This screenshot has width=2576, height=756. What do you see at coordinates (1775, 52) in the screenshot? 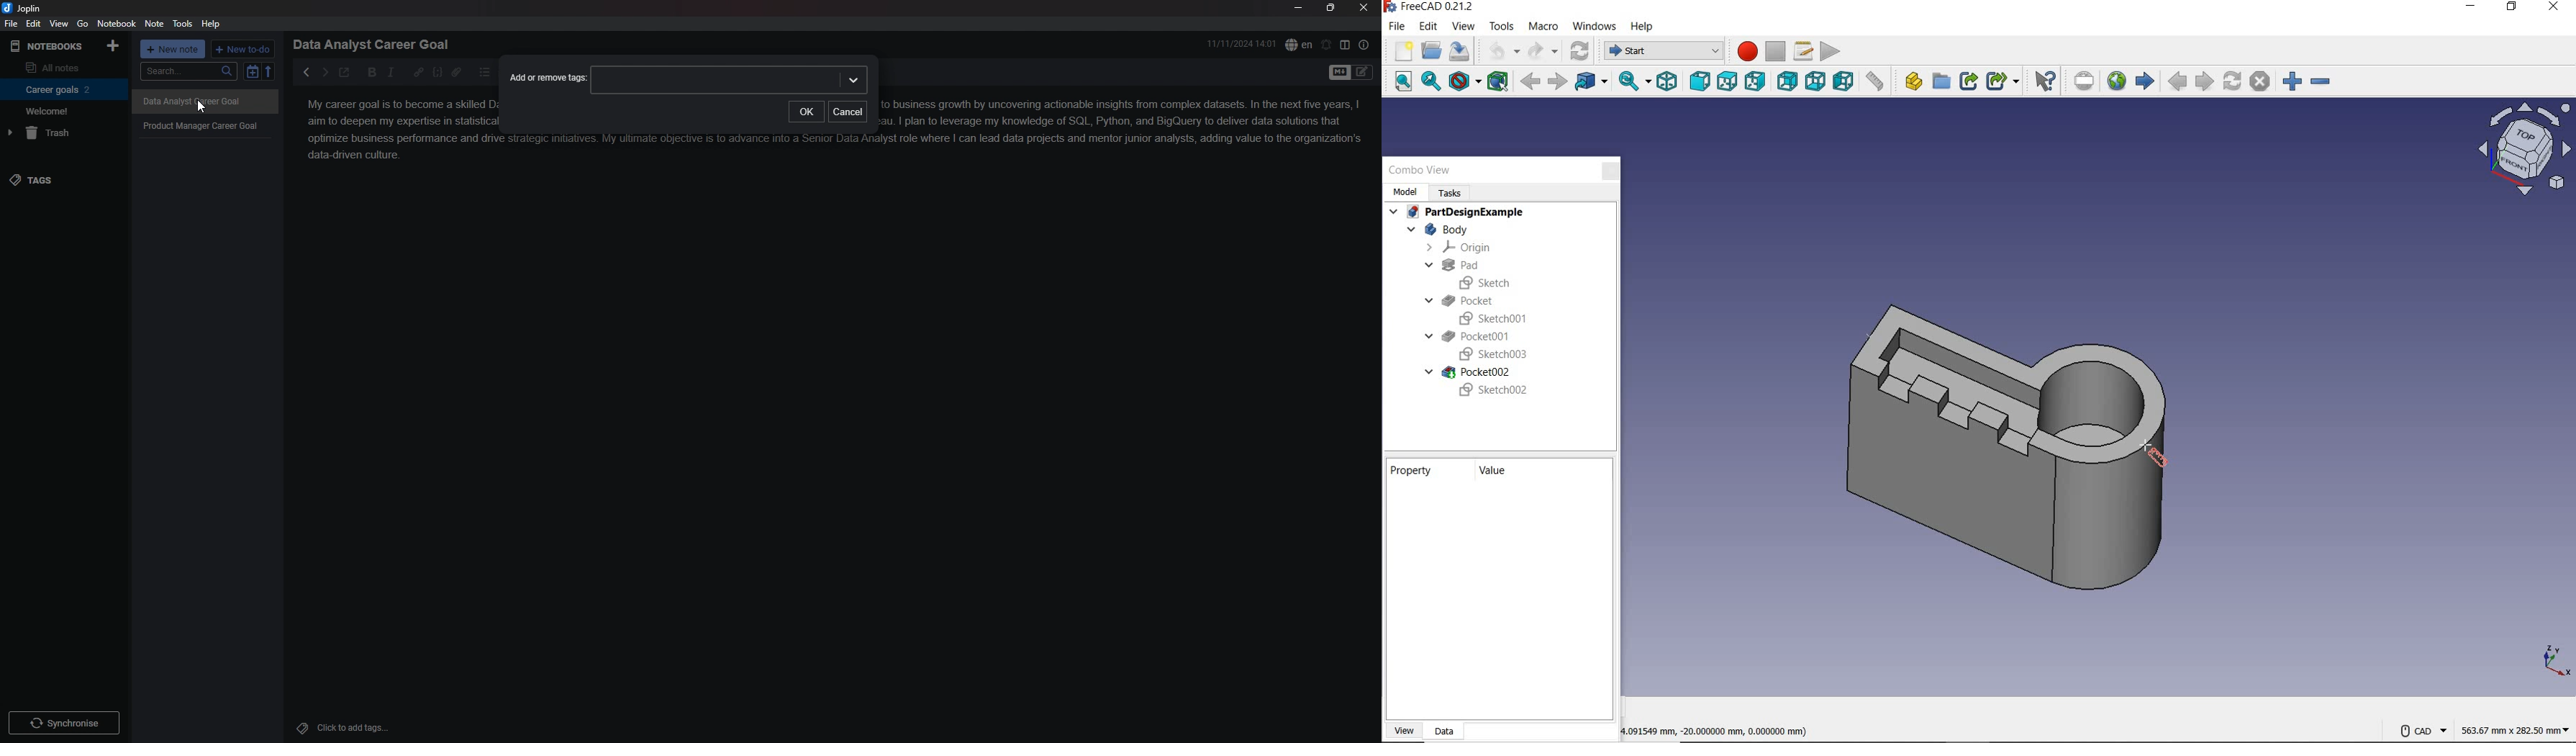
I see `stop macro recording` at bounding box center [1775, 52].